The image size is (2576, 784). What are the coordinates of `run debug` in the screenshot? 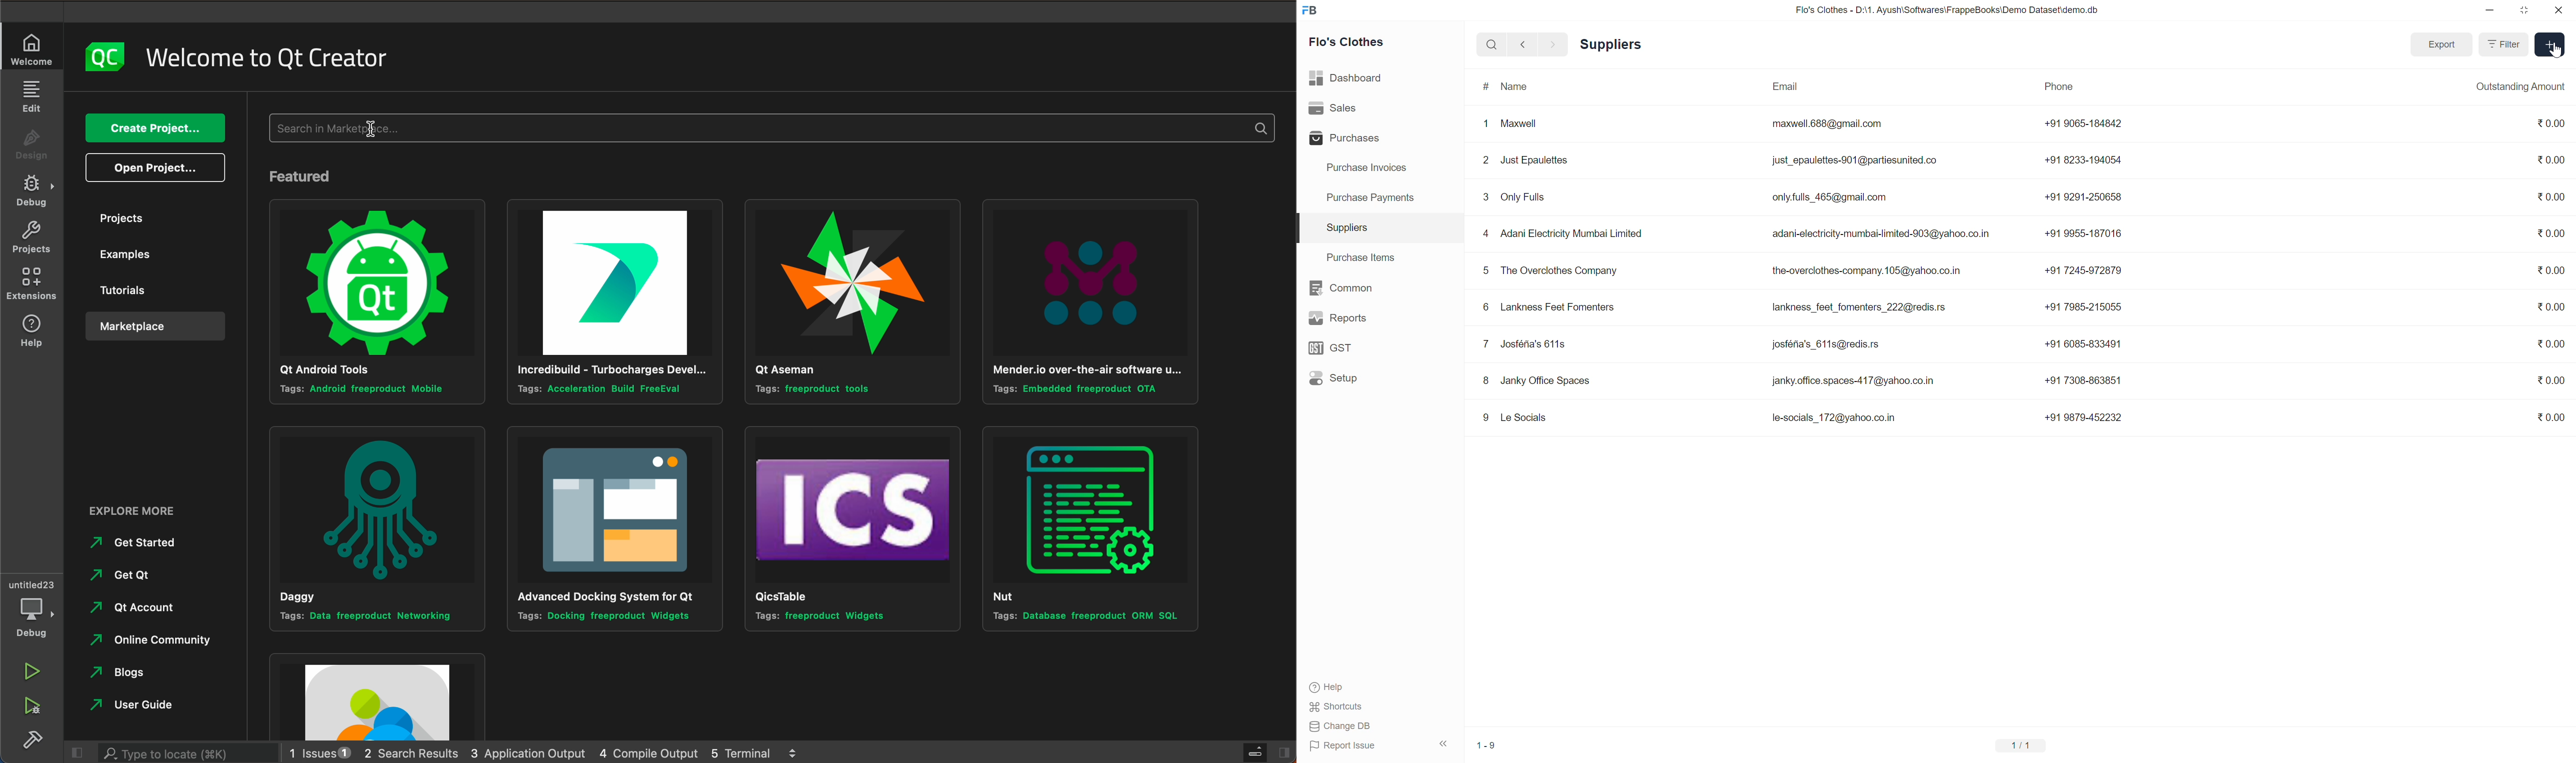 It's located at (31, 709).